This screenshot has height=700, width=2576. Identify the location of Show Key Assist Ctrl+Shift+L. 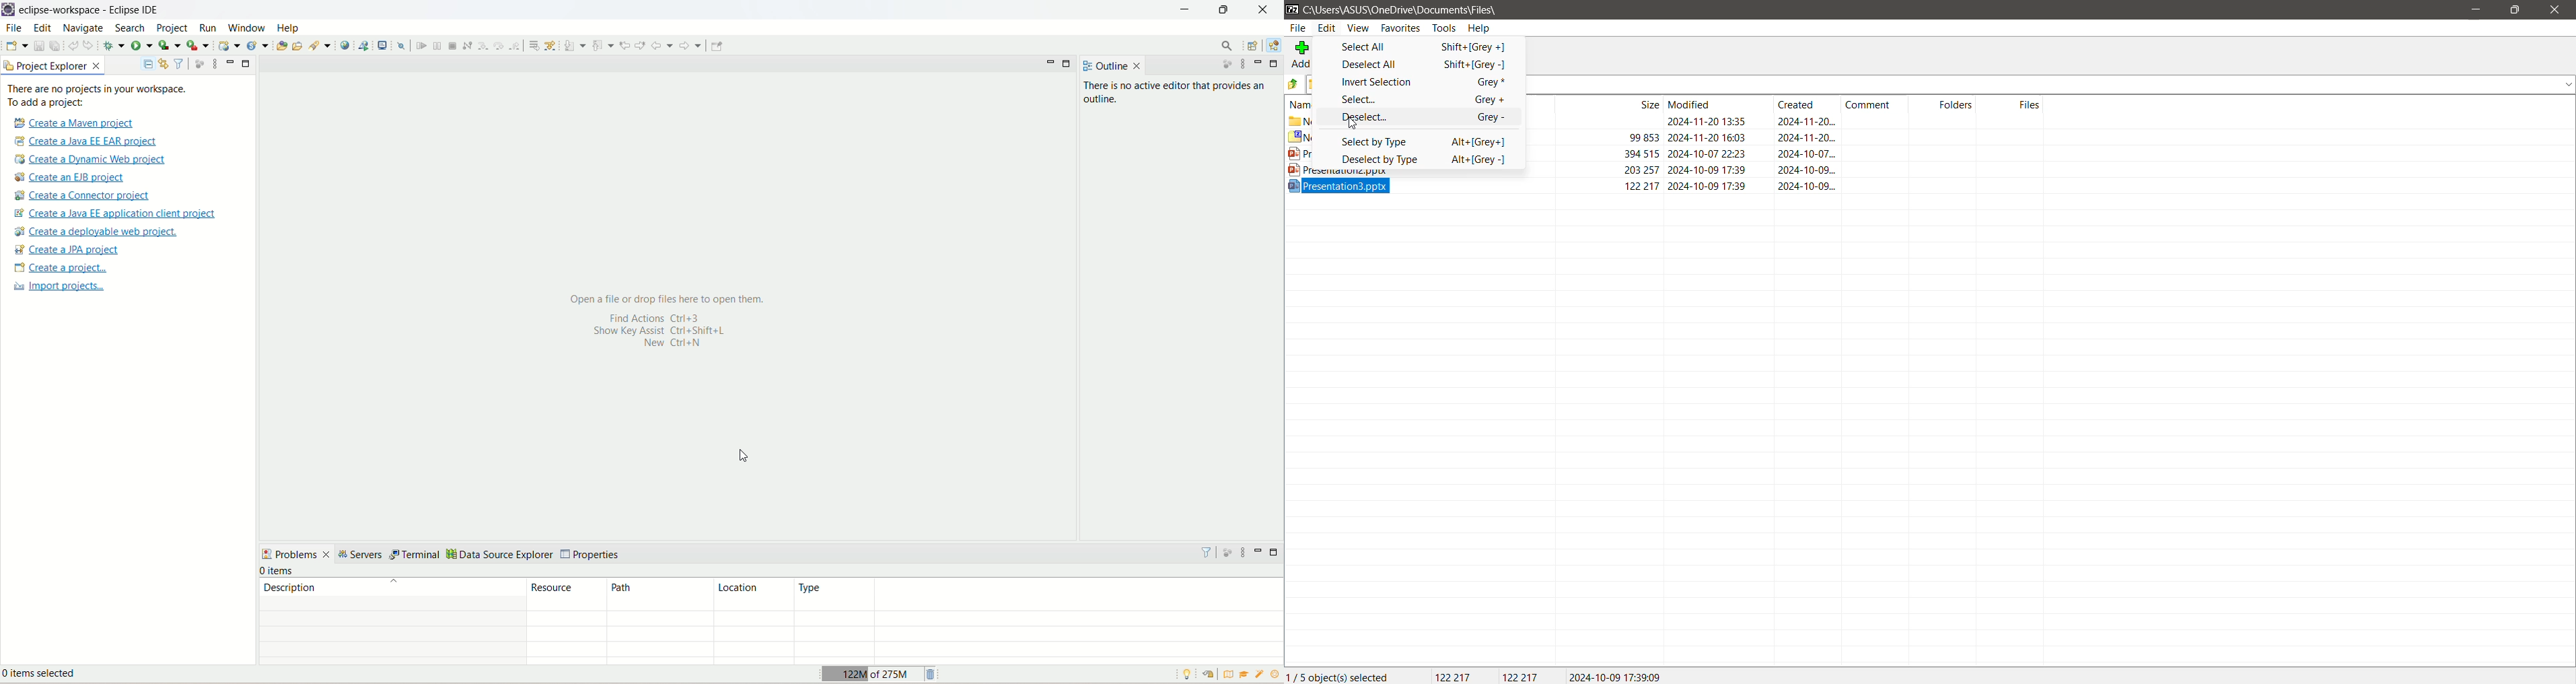
(674, 331).